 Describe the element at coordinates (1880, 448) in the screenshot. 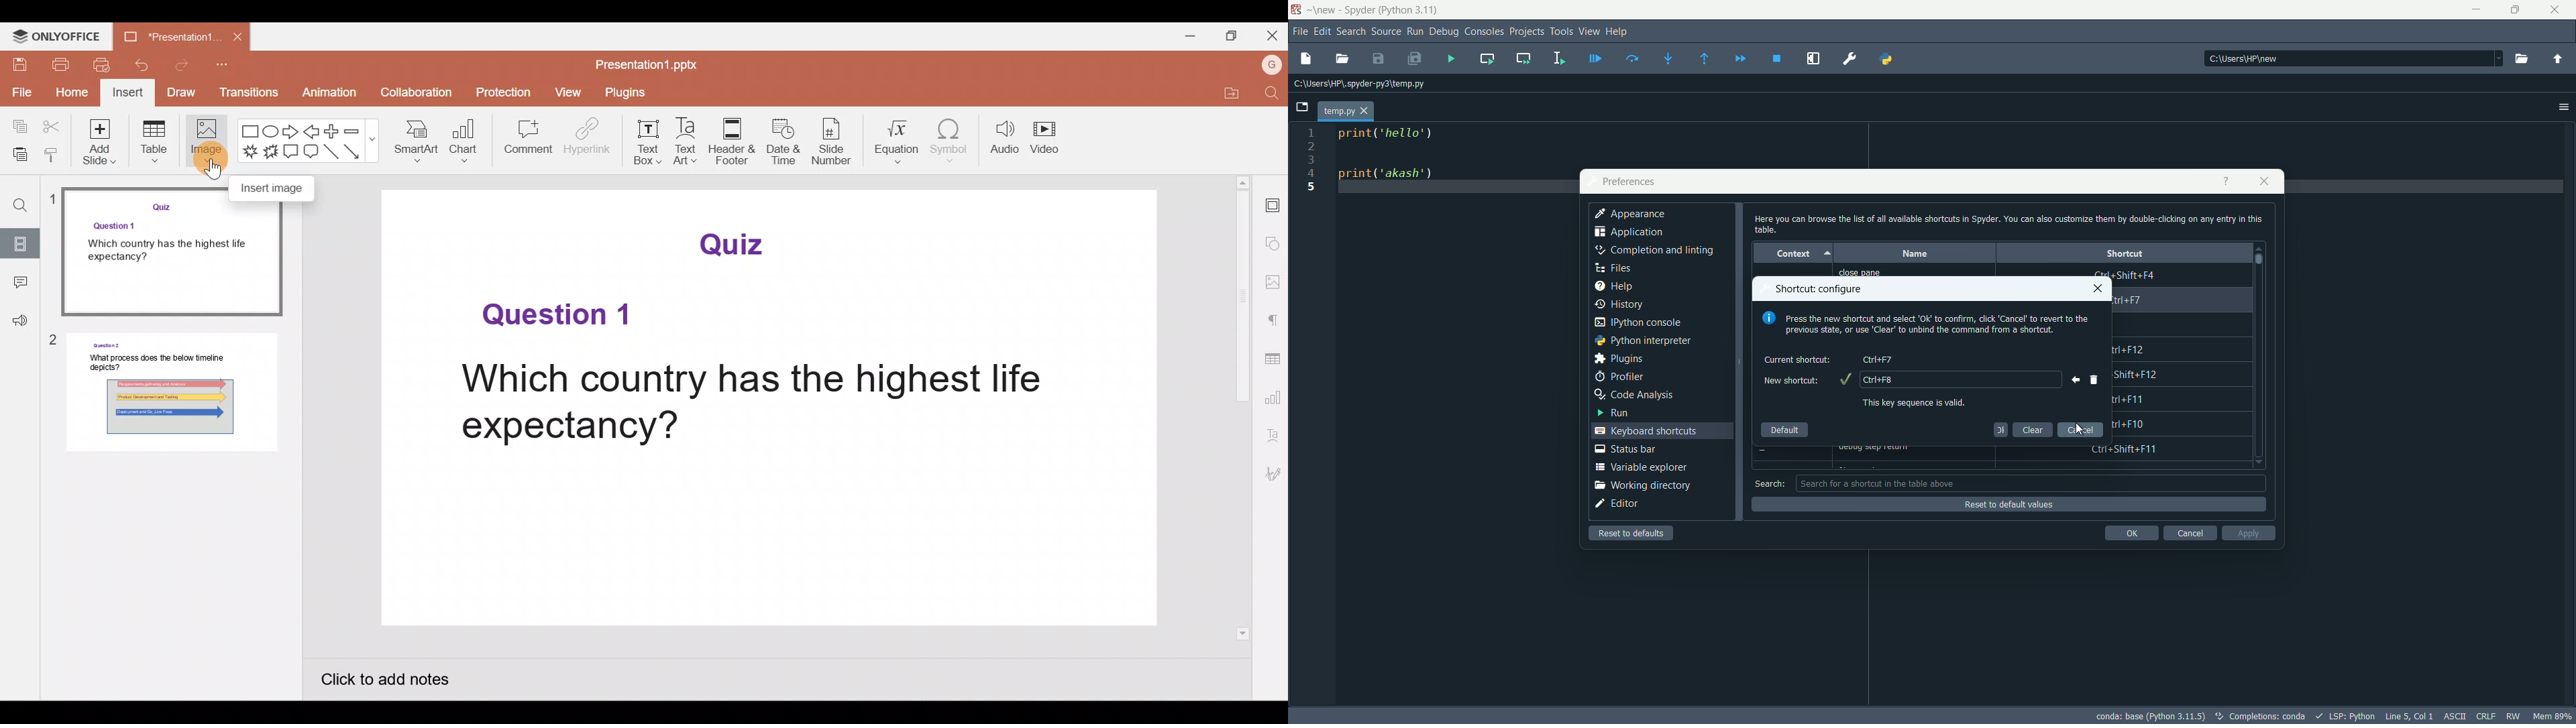

I see `debug setup return` at that location.